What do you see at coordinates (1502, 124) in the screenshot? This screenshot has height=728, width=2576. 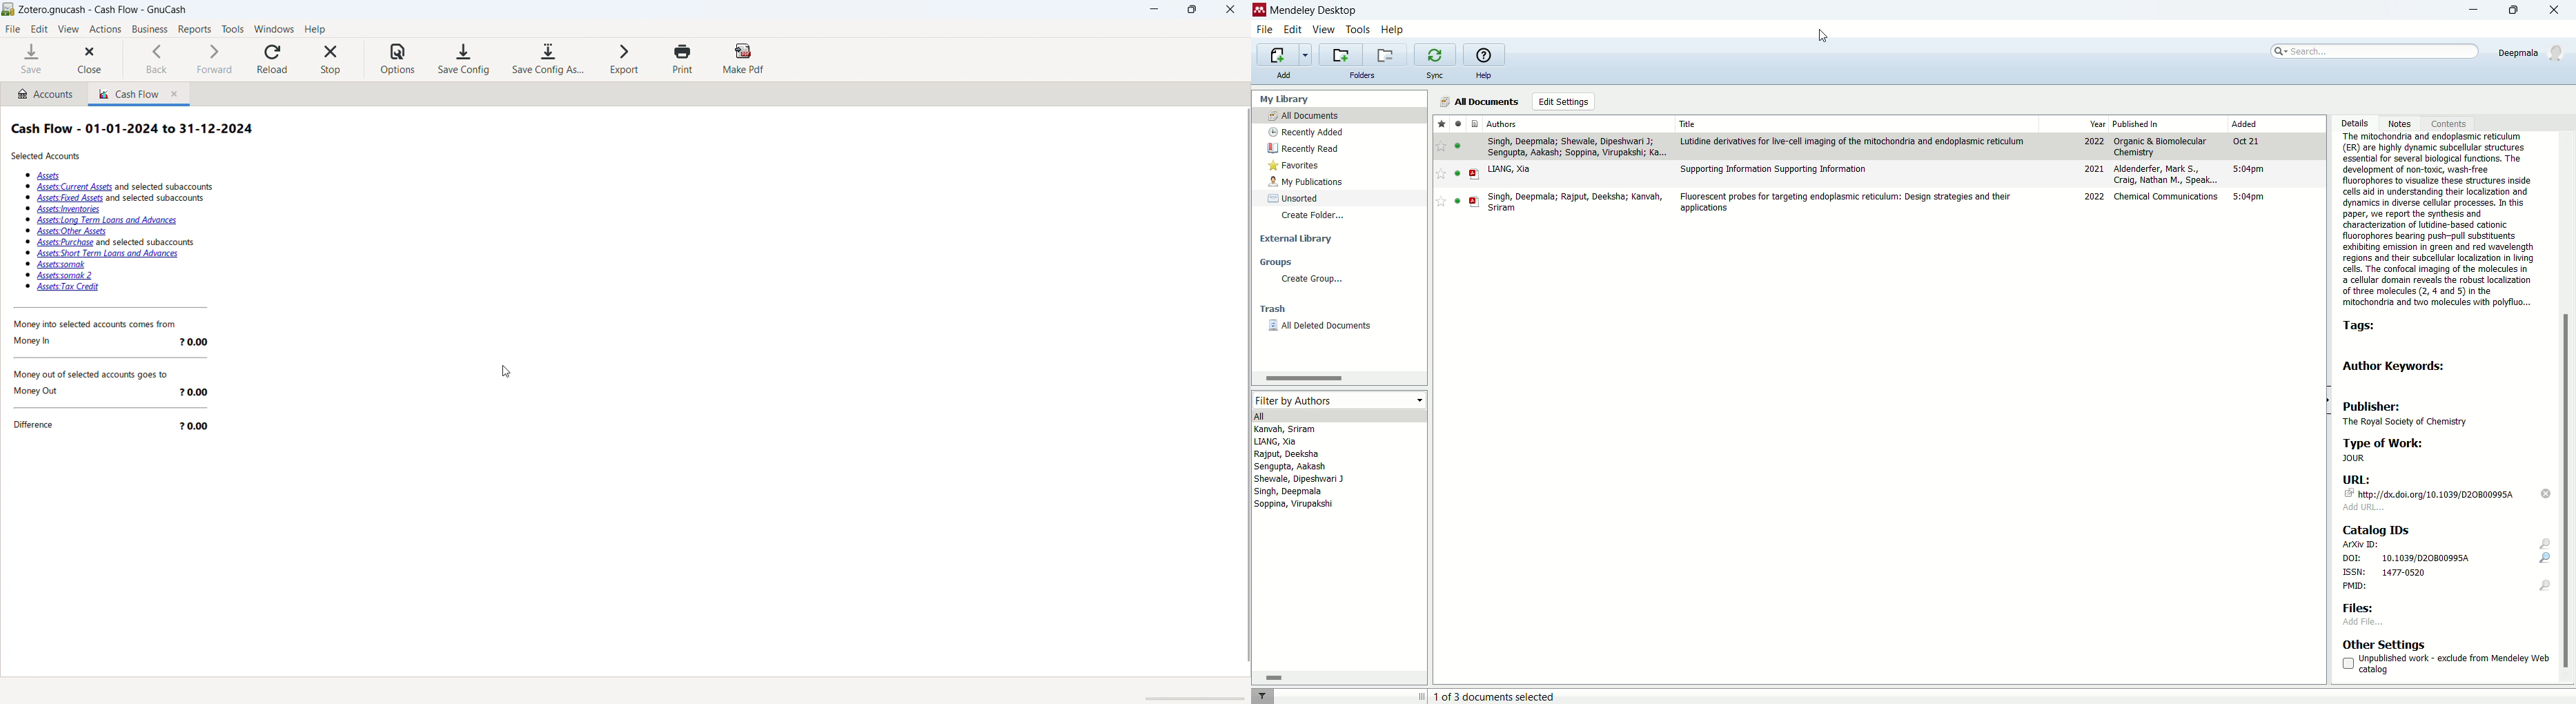 I see `authors` at bounding box center [1502, 124].